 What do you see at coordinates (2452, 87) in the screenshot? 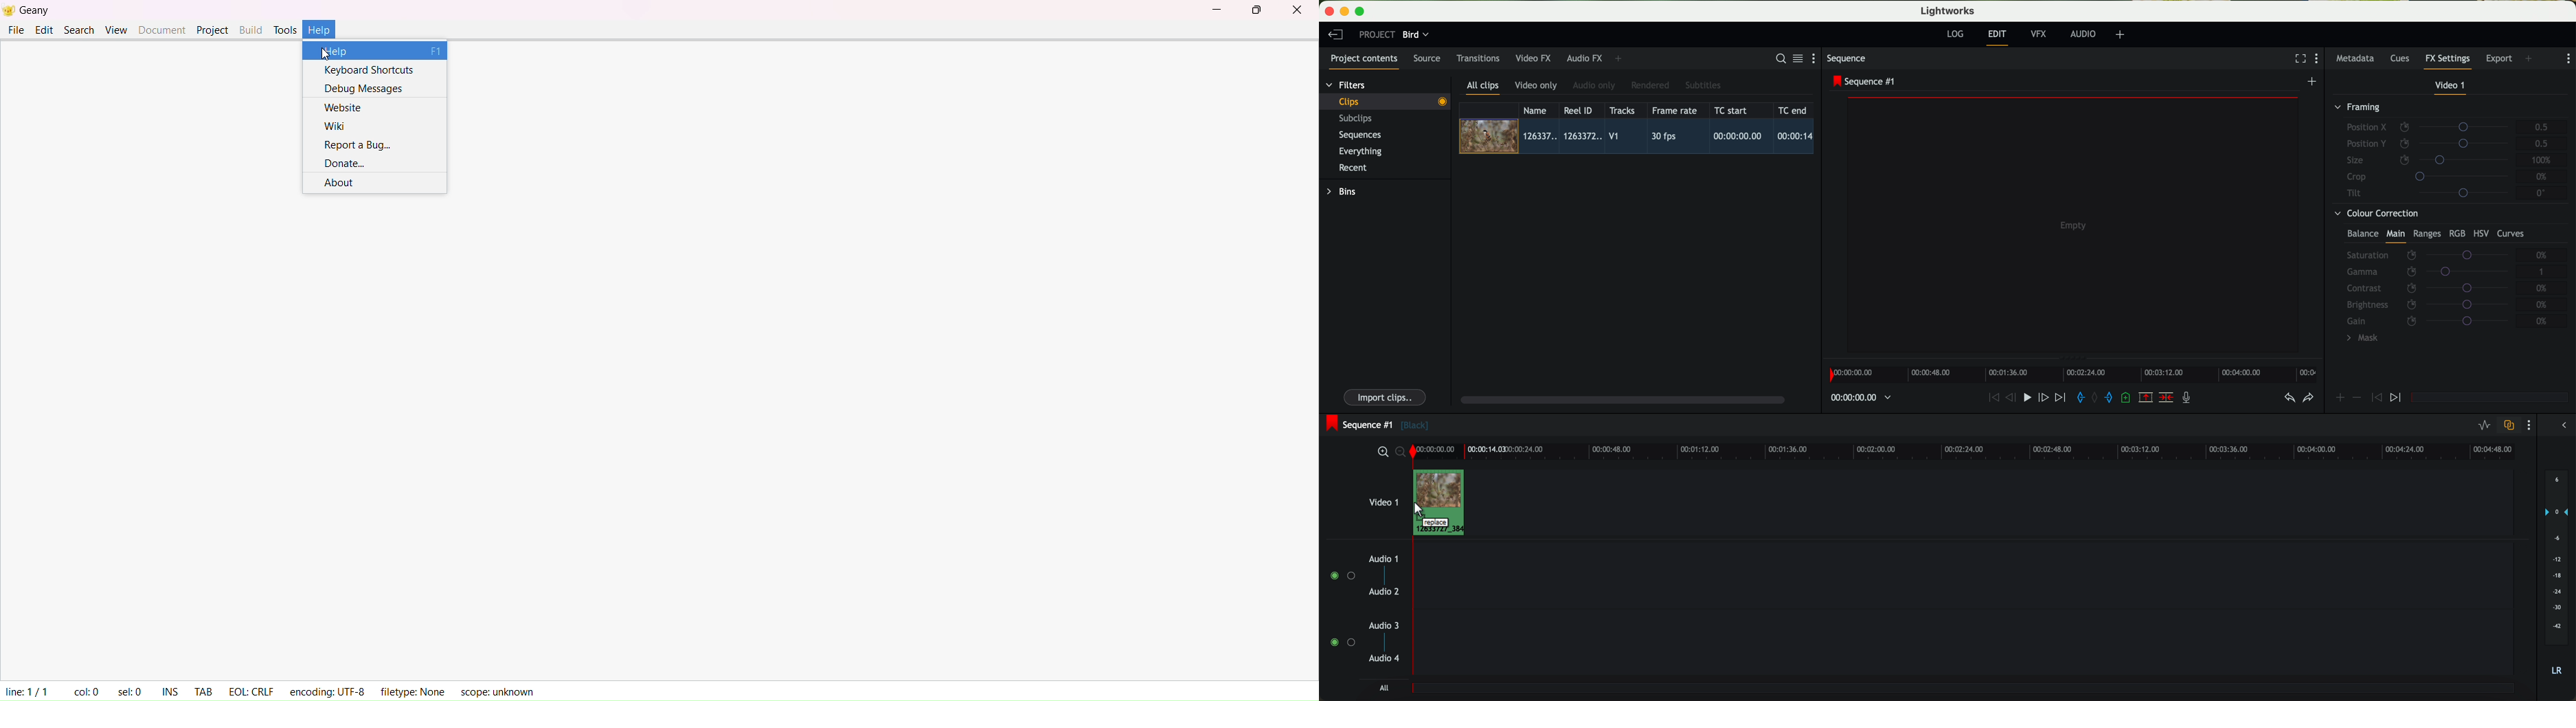
I see `video 1` at bounding box center [2452, 87].